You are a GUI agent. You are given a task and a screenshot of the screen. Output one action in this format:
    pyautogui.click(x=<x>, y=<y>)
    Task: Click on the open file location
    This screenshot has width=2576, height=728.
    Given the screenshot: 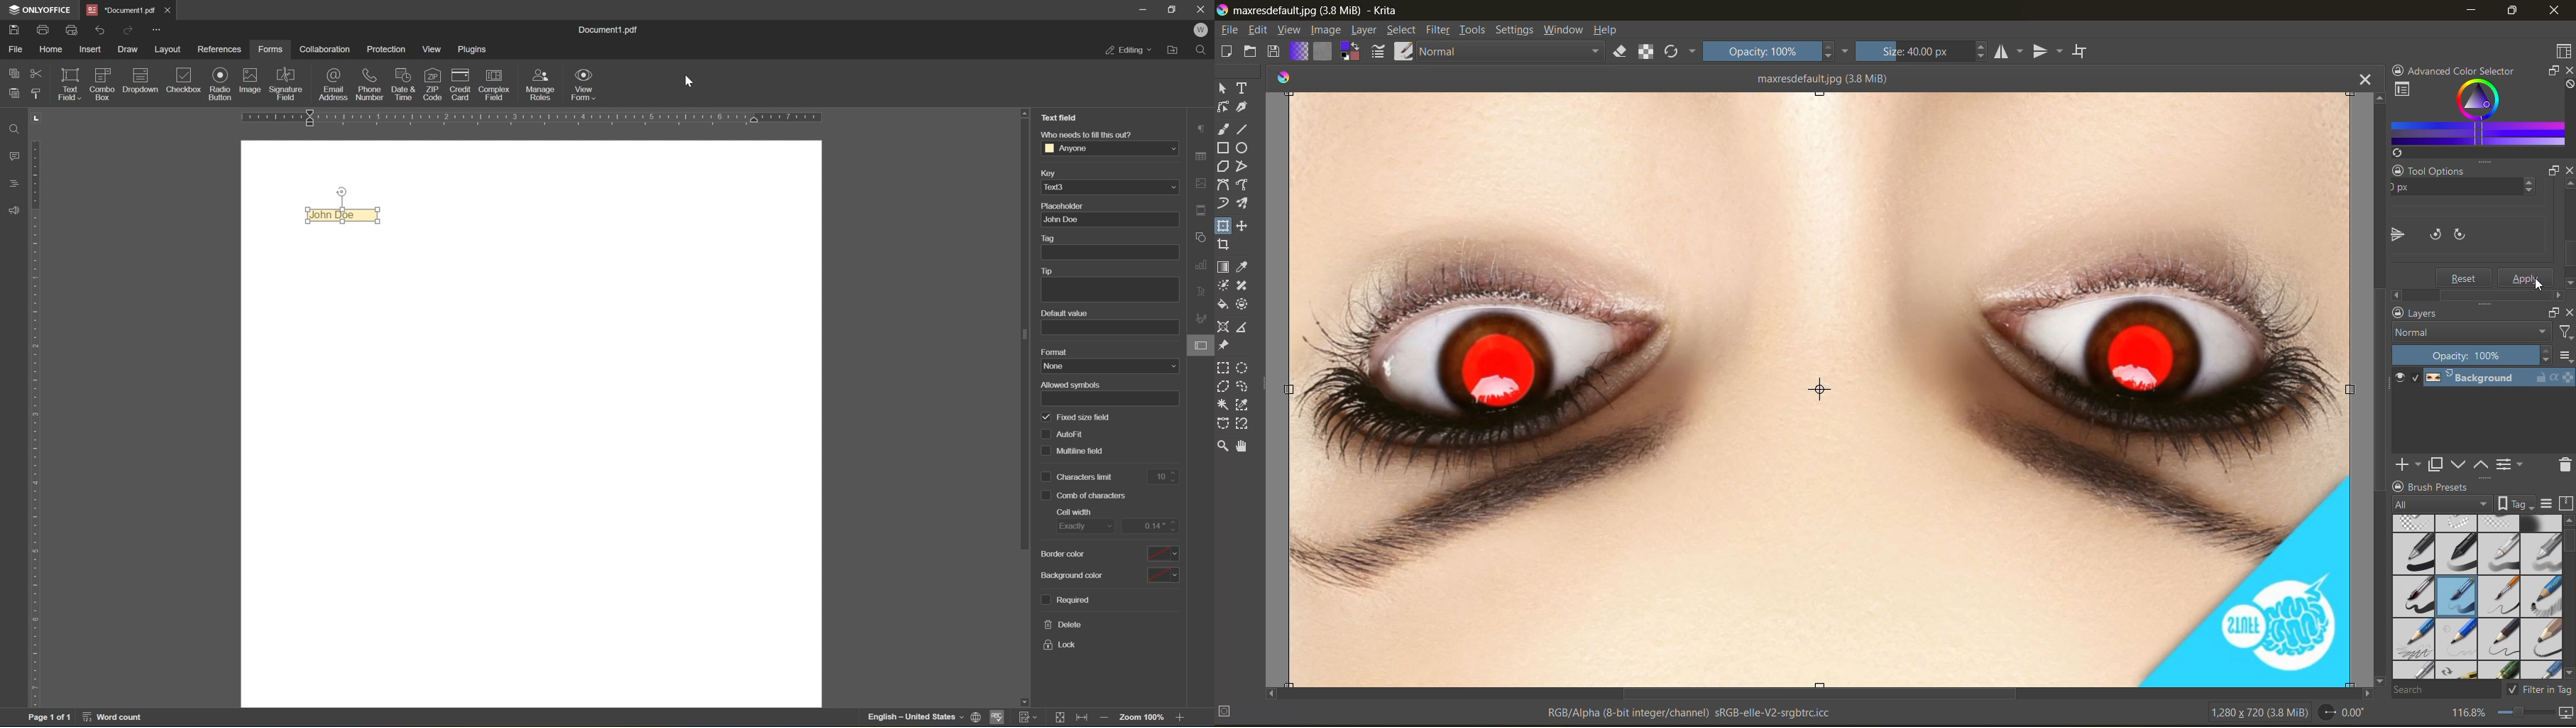 What is the action you would take?
    pyautogui.click(x=1174, y=50)
    